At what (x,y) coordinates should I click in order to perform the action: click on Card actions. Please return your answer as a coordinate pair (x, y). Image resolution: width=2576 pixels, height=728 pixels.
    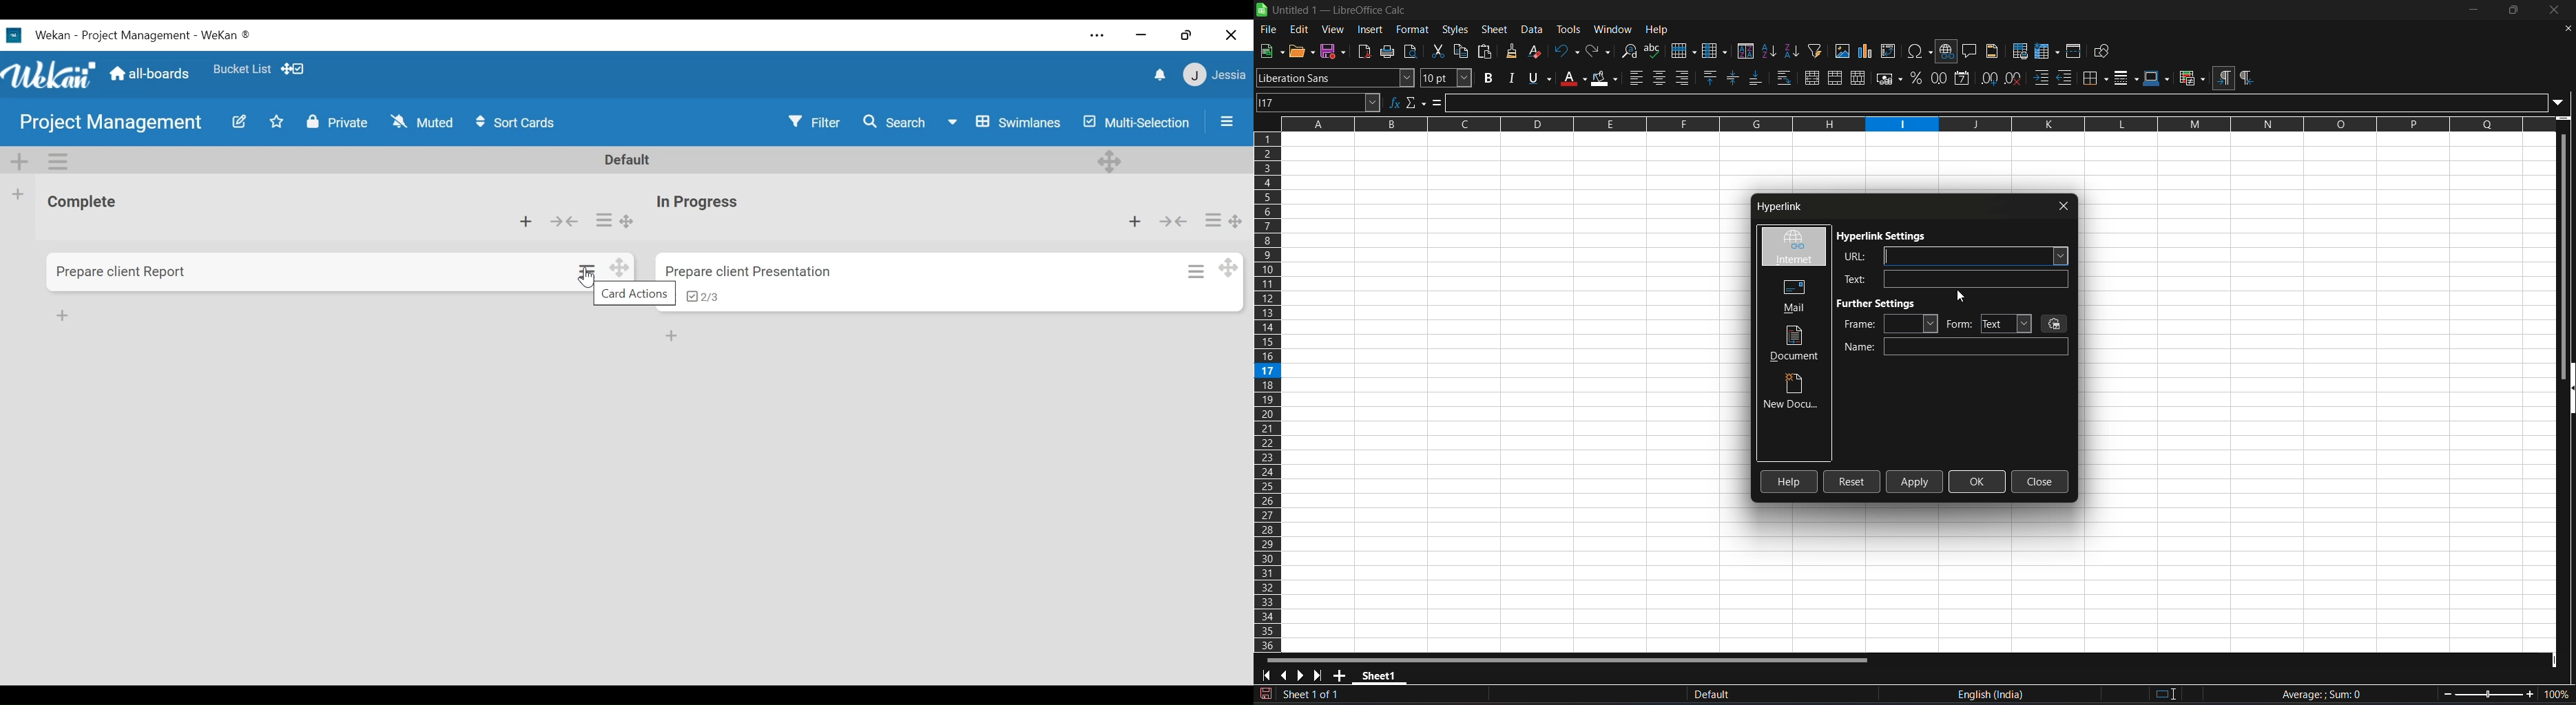
    Looking at the image, I should click on (589, 273).